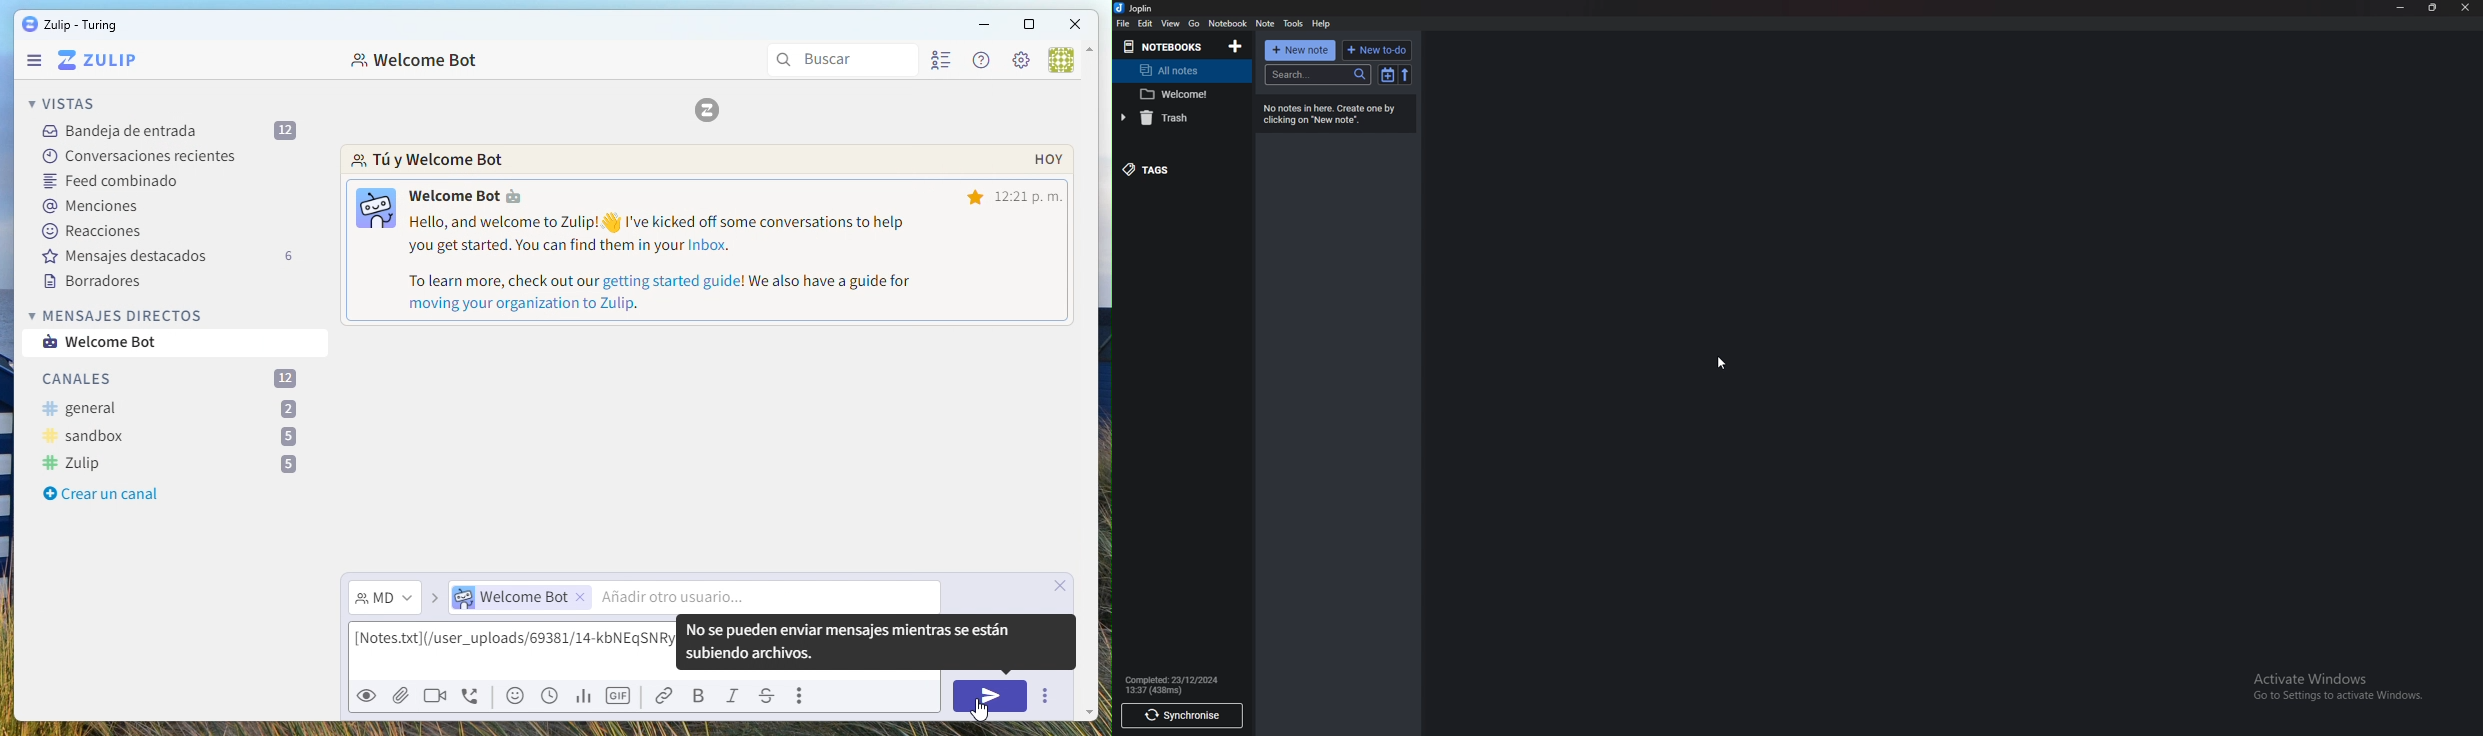  Describe the element at coordinates (1135, 9) in the screenshot. I see `Joplin` at that location.